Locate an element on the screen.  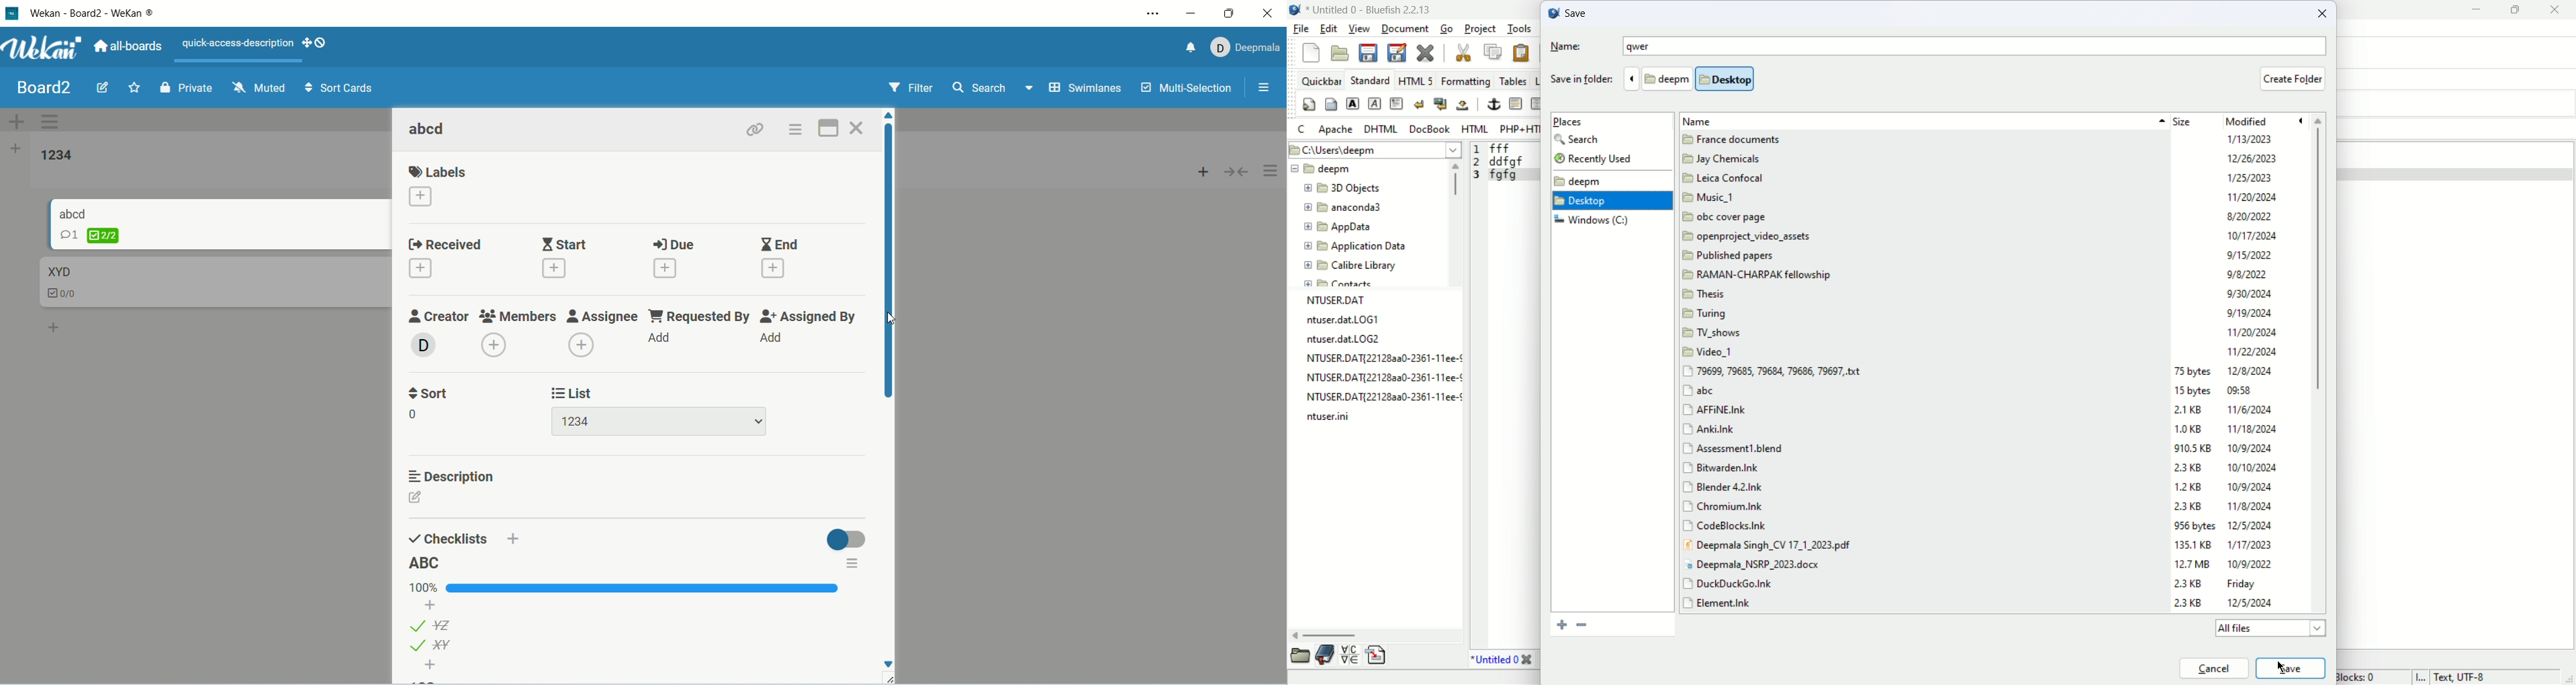
wekan is located at coordinates (42, 47).